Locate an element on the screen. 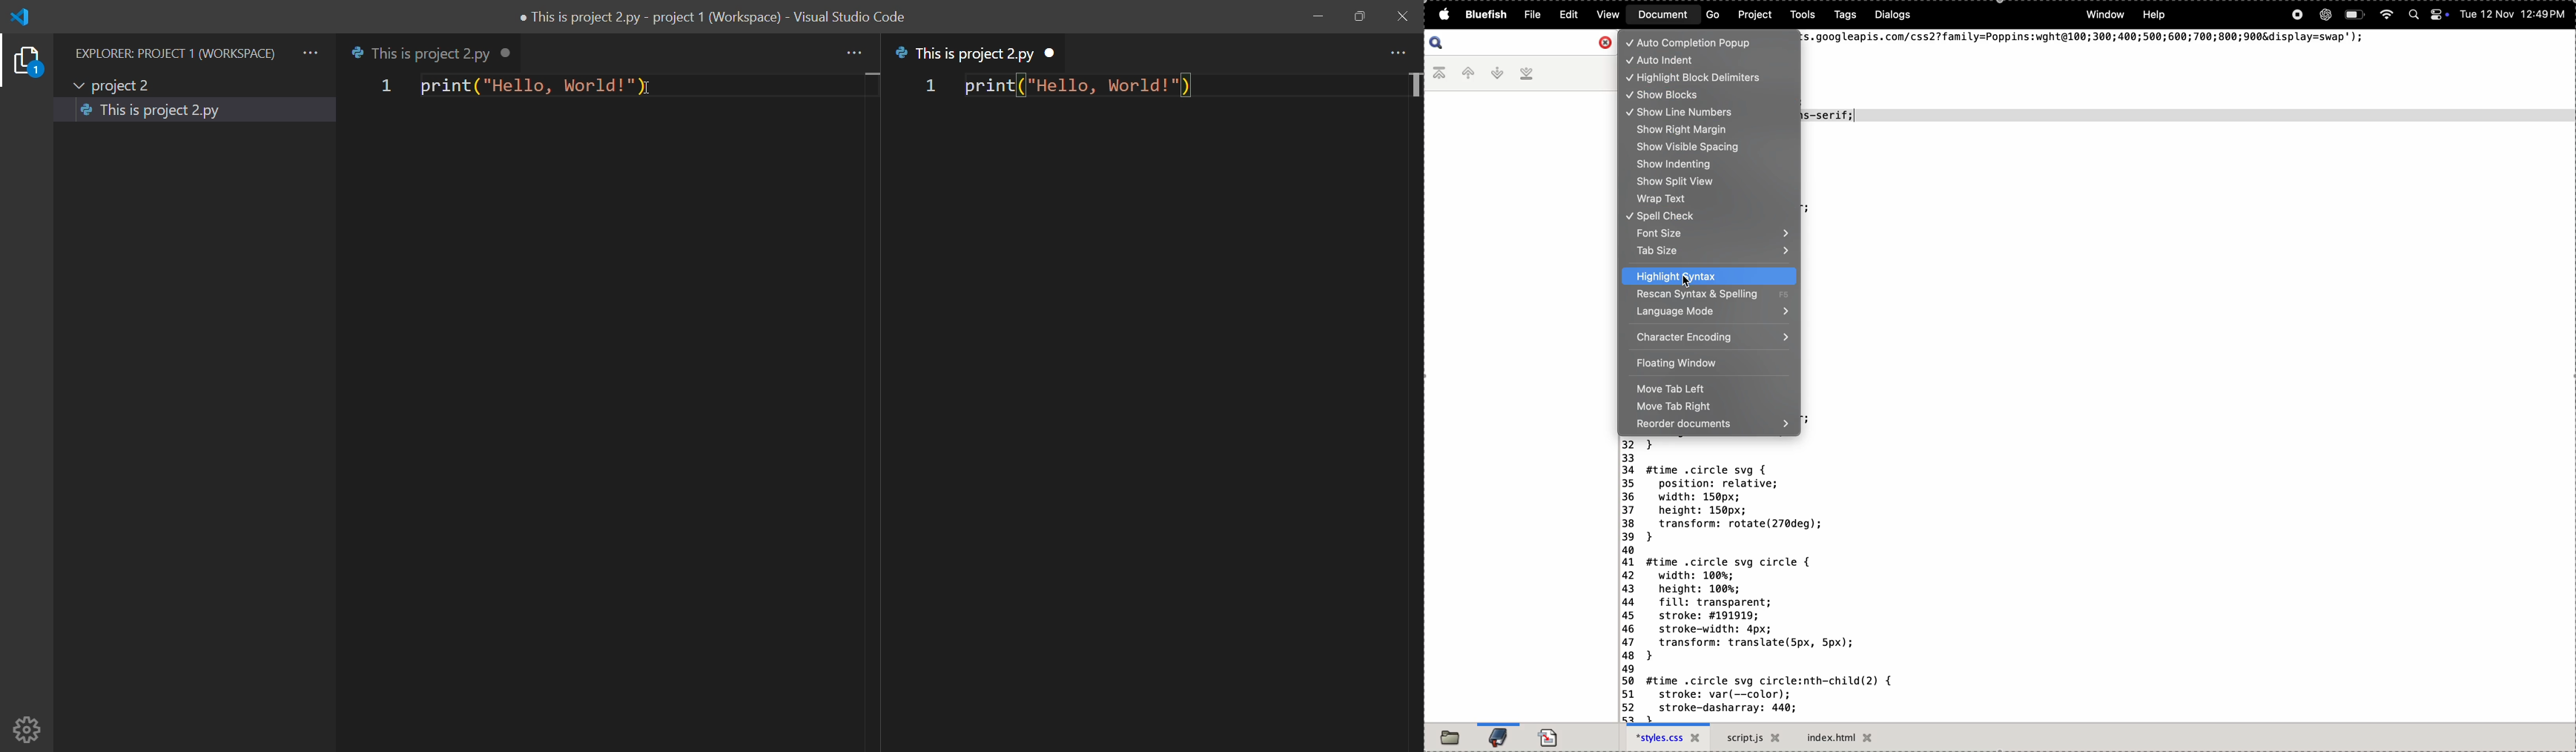 This screenshot has height=756, width=2576. show indenting is located at coordinates (1706, 166).